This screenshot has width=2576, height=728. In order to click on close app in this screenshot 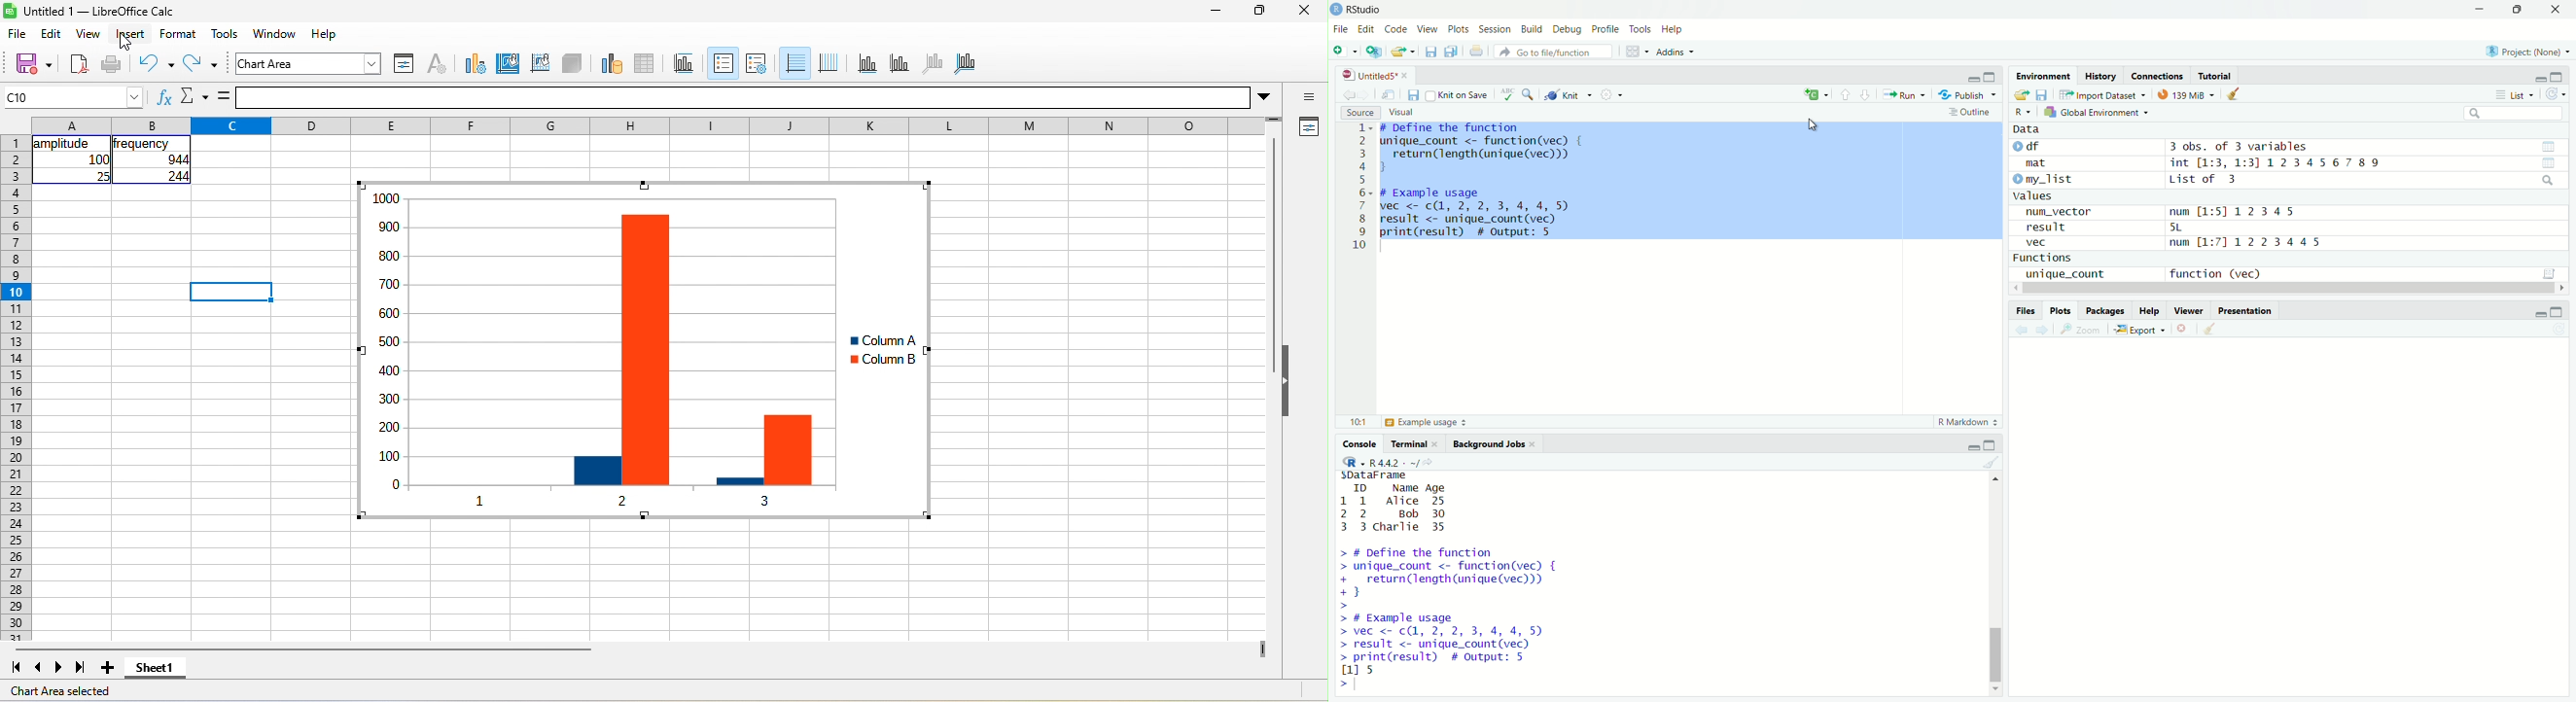, I will do `click(2557, 10)`.